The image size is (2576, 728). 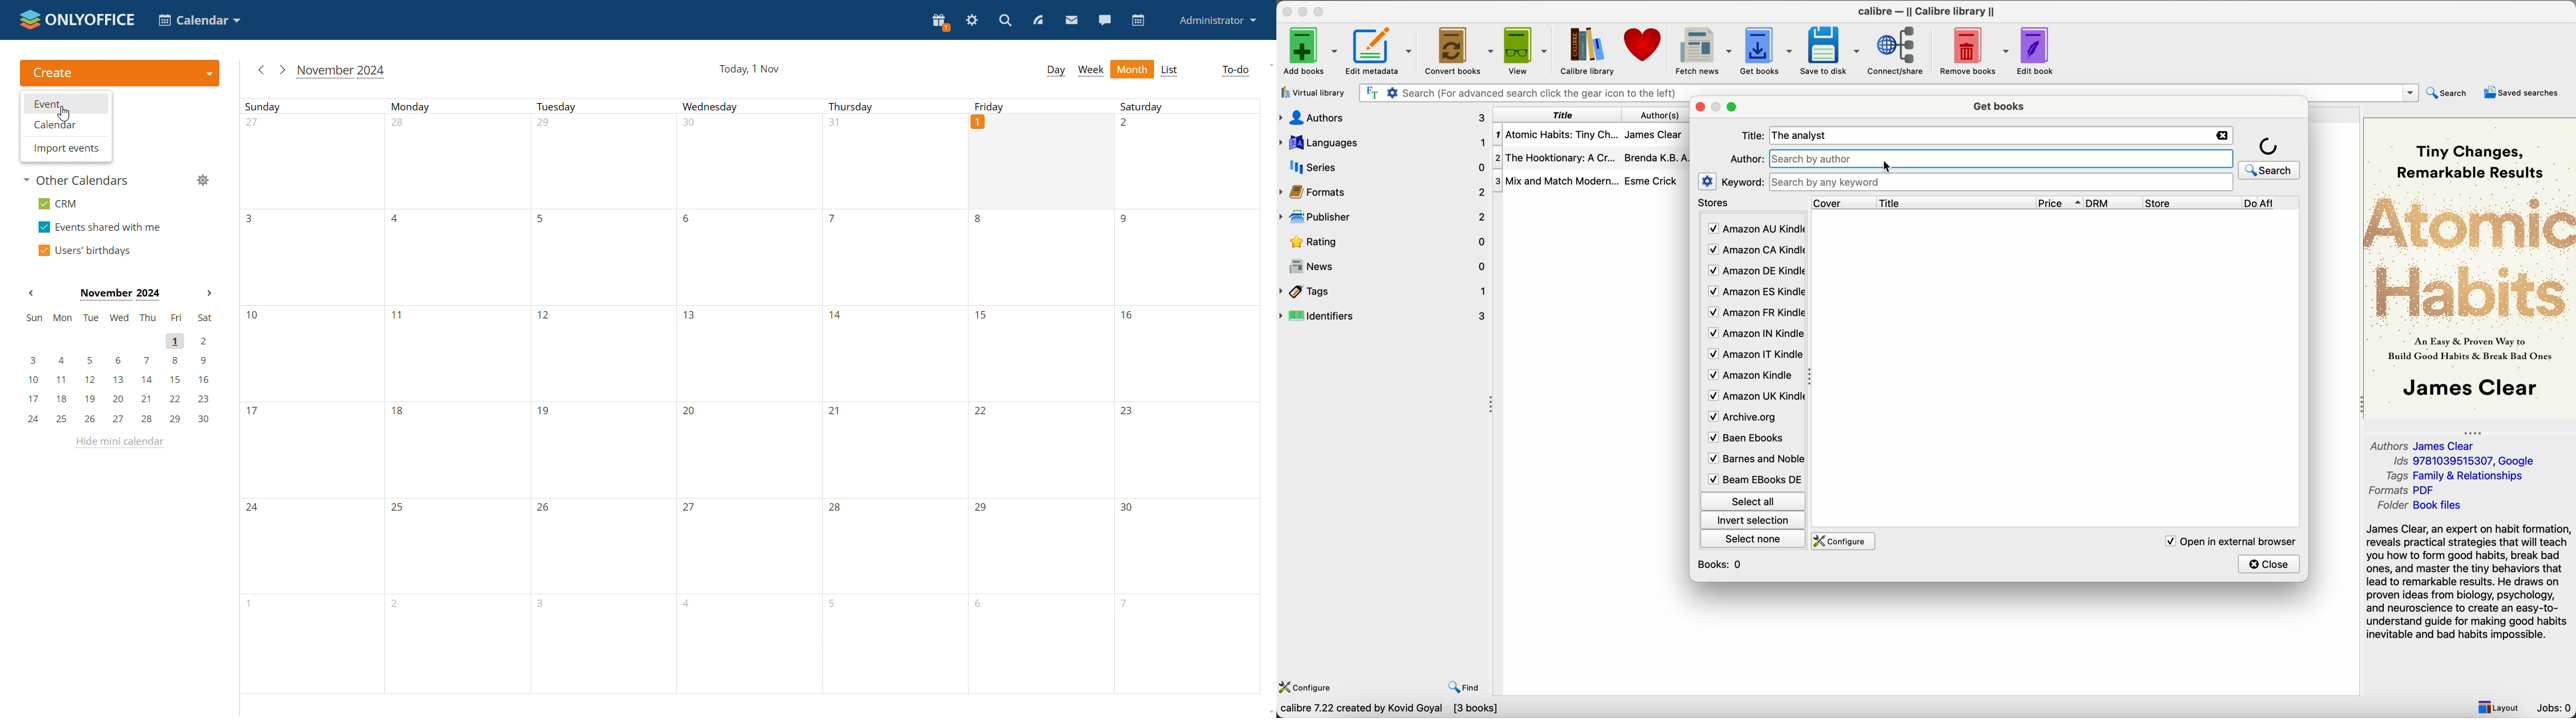 What do you see at coordinates (2269, 170) in the screenshot?
I see `search` at bounding box center [2269, 170].